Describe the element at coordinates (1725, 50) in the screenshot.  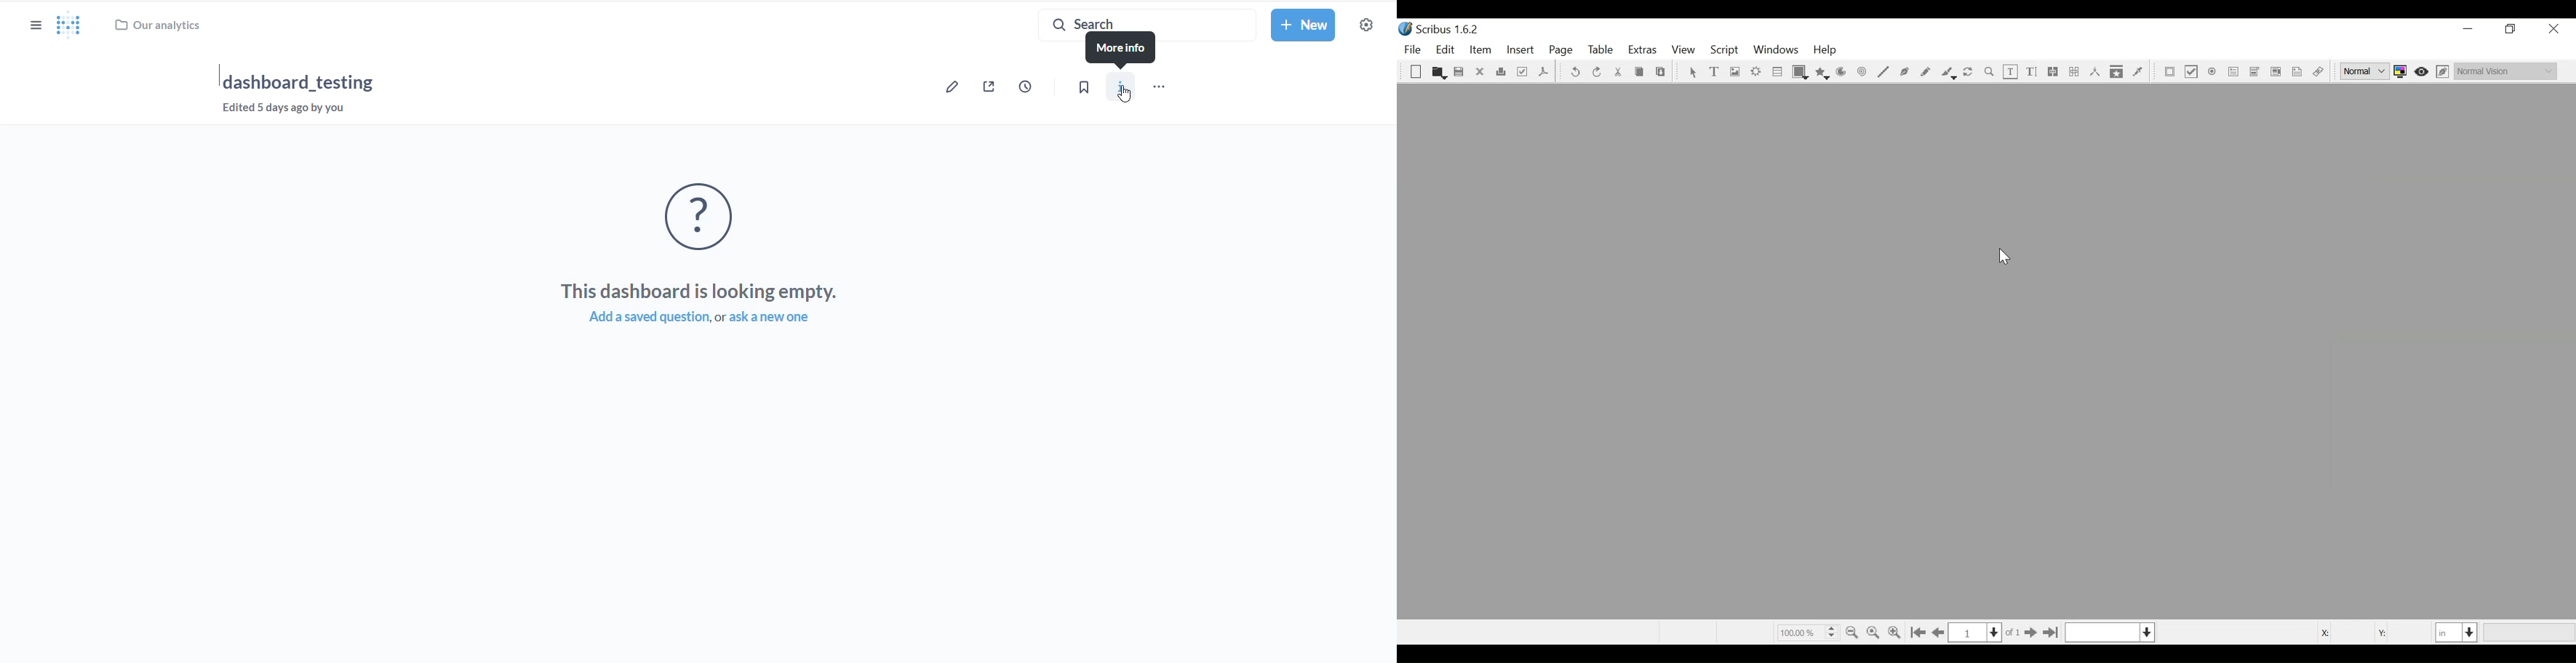
I see `Script` at that location.